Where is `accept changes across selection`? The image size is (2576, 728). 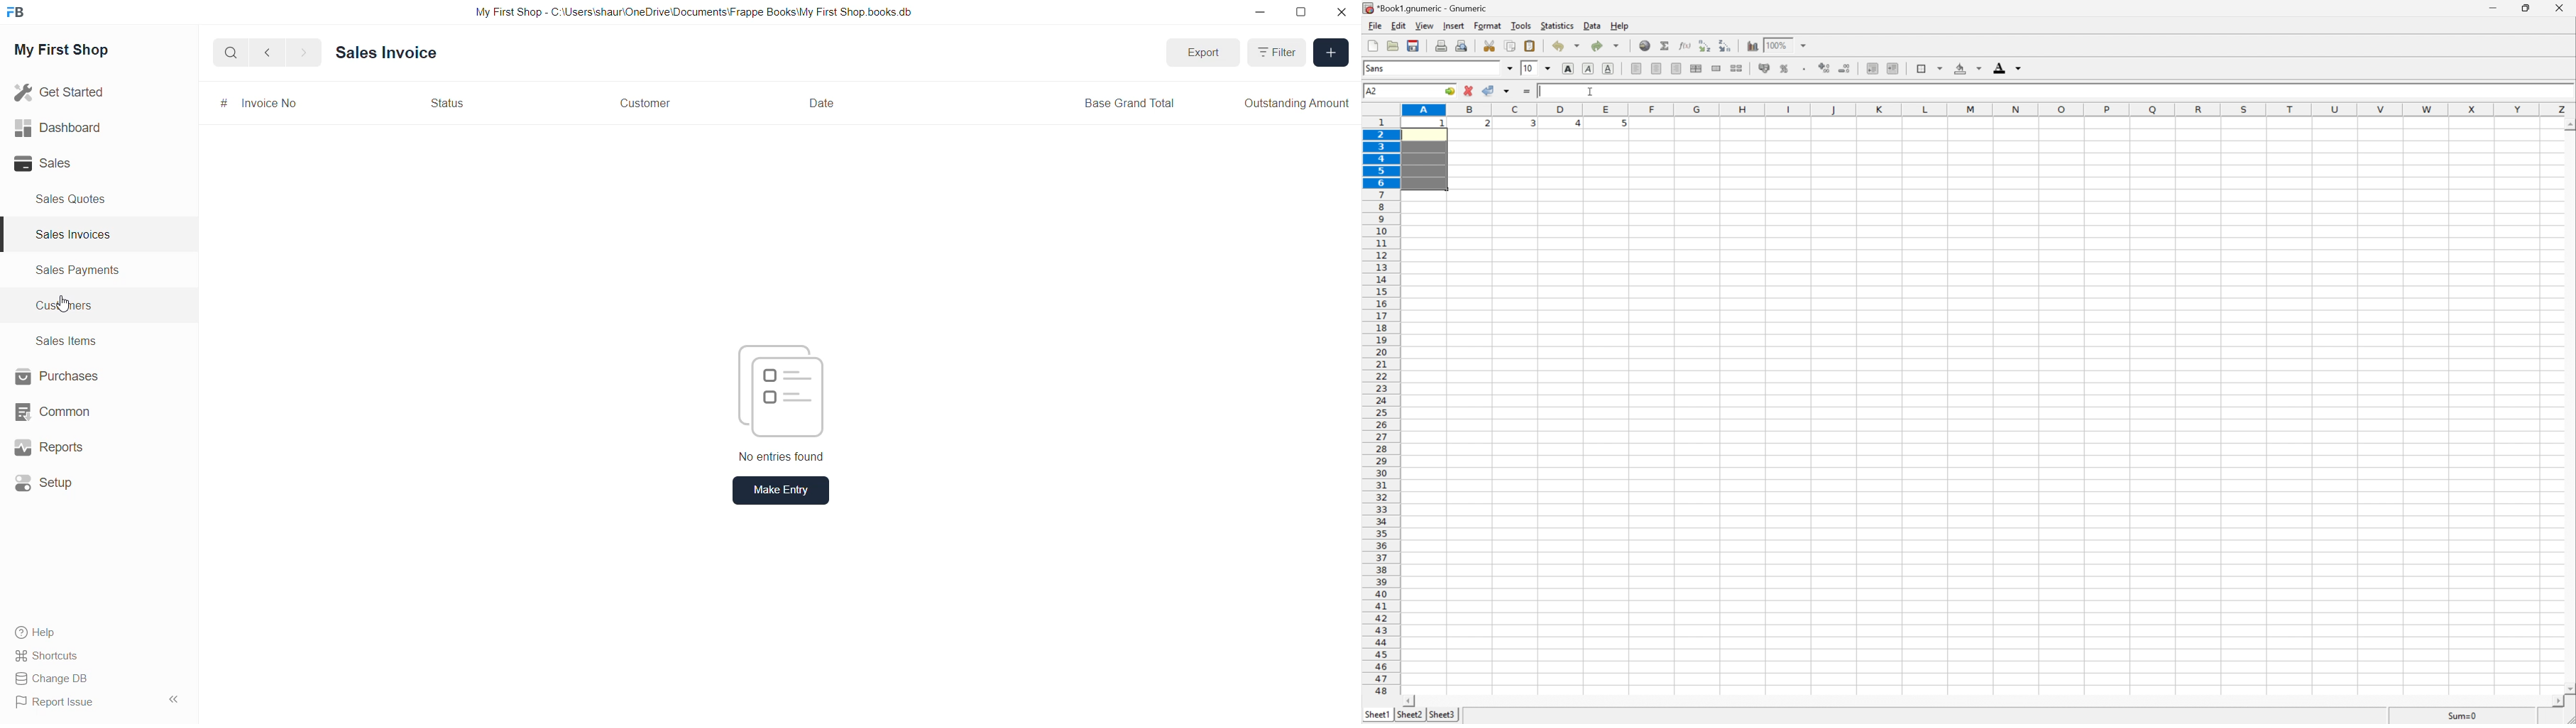
accept changes across selection is located at coordinates (1506, 92).